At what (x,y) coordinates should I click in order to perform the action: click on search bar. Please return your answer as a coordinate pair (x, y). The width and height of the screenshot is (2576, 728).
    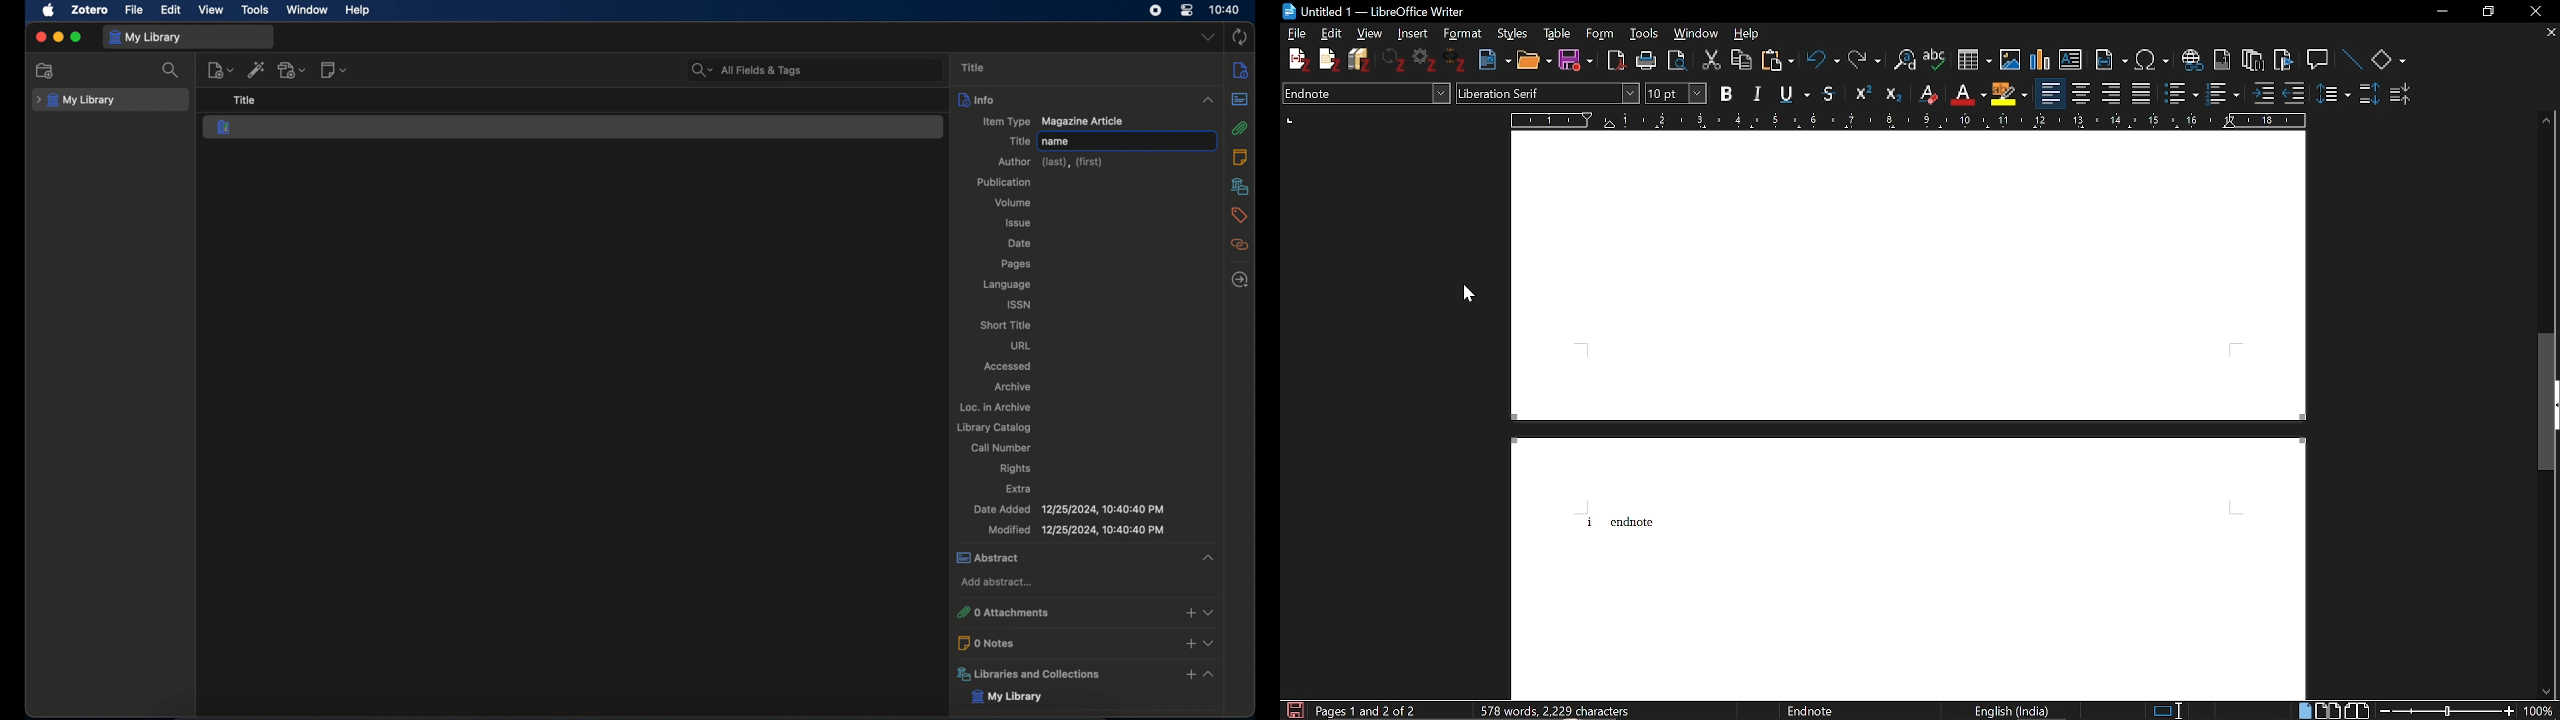
    Looking at the image, I should click on (747, 70).